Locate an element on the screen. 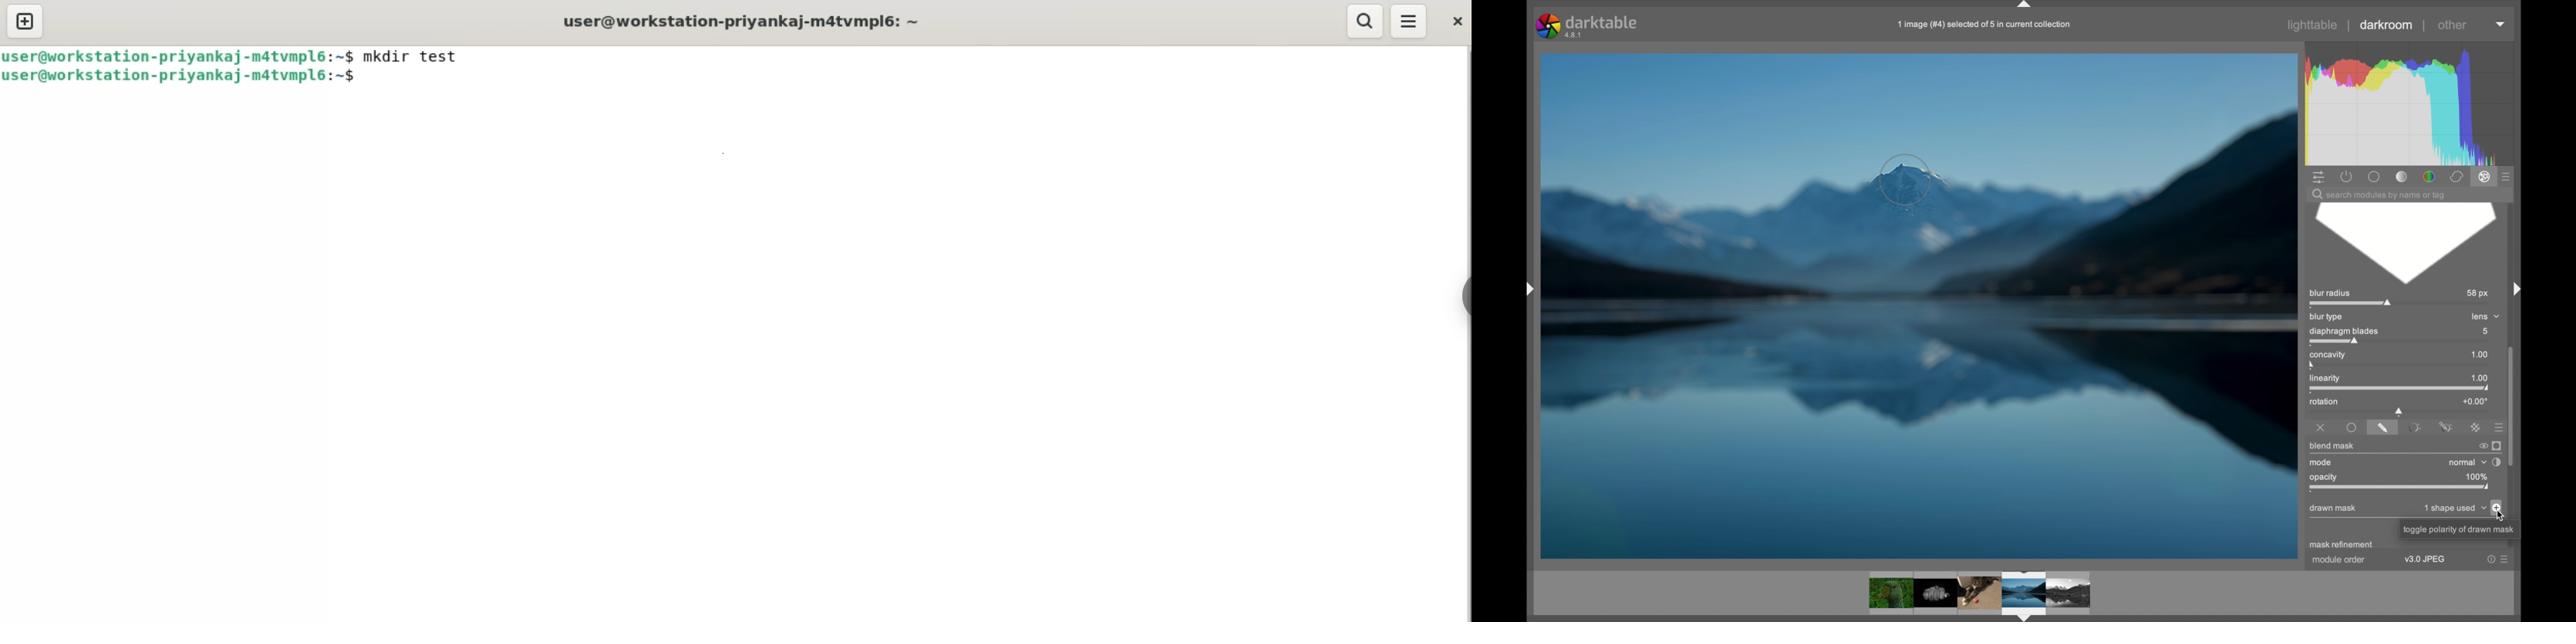 The width and height of the screenshot is (2576, 644). switch off blend mask is located at coordinates (2481, 446).